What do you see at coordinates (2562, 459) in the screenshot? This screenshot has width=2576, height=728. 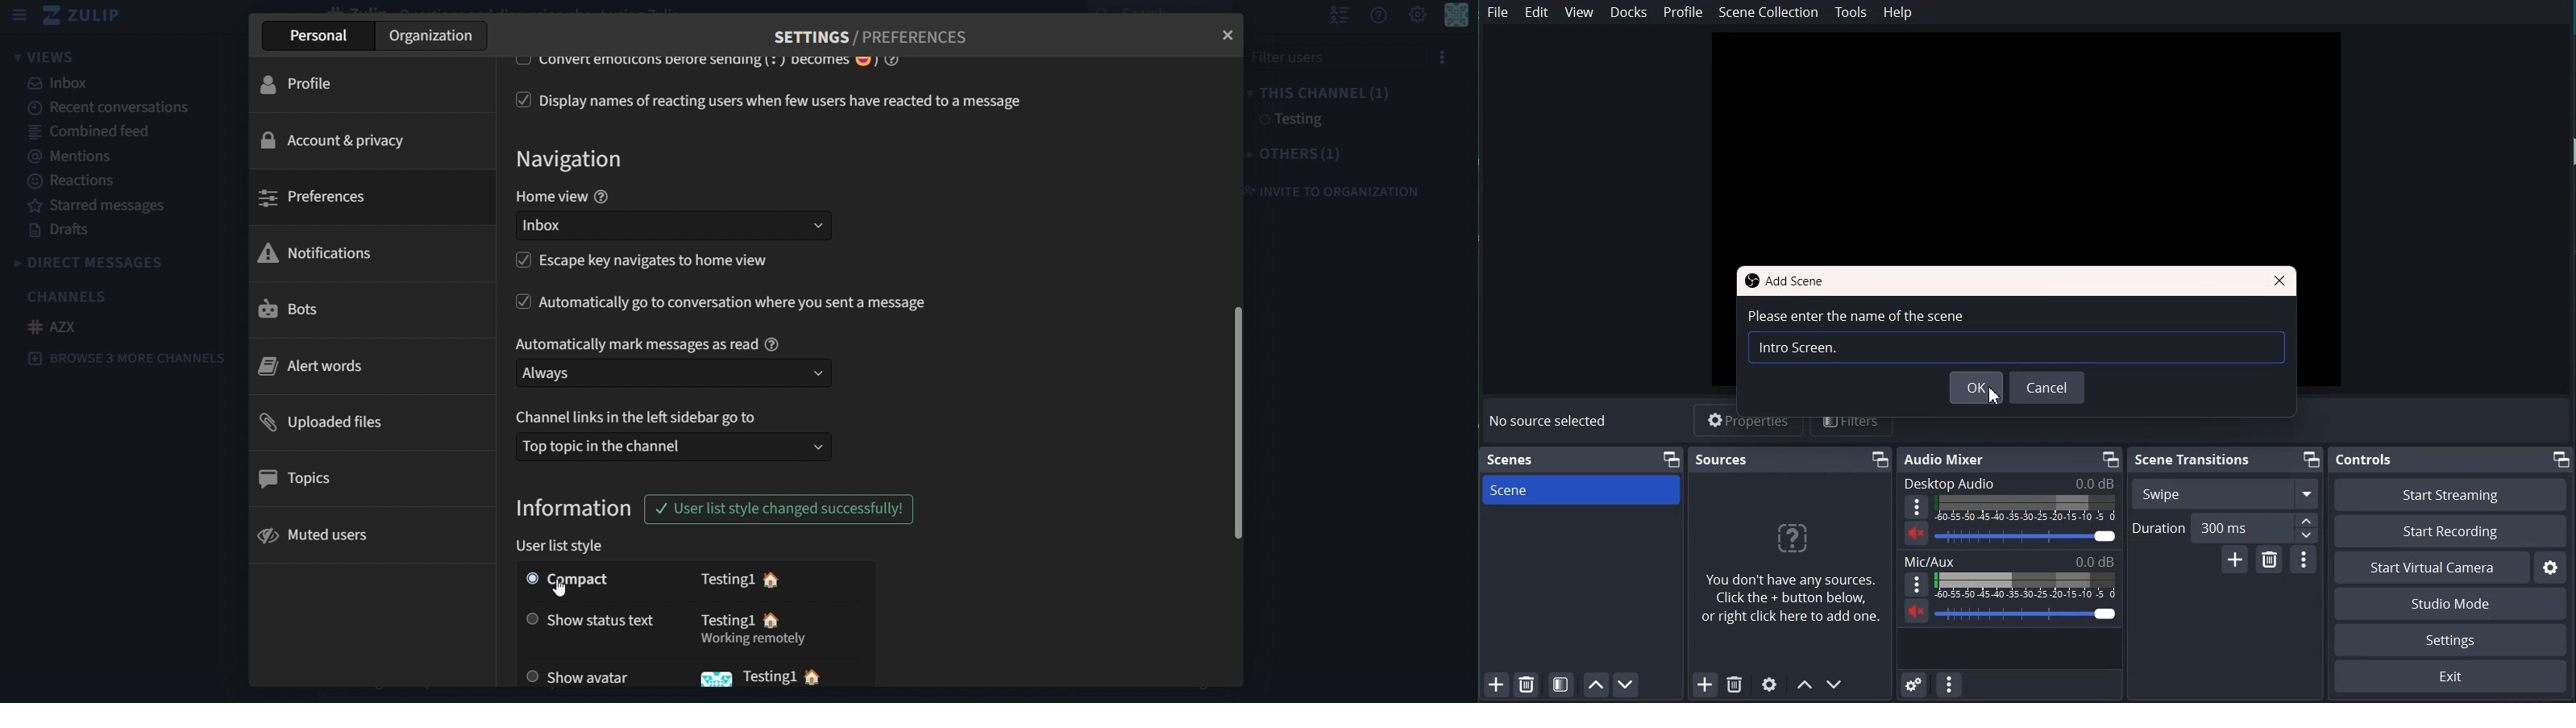 I see `Maximize` at bounding box center [2562, 459].